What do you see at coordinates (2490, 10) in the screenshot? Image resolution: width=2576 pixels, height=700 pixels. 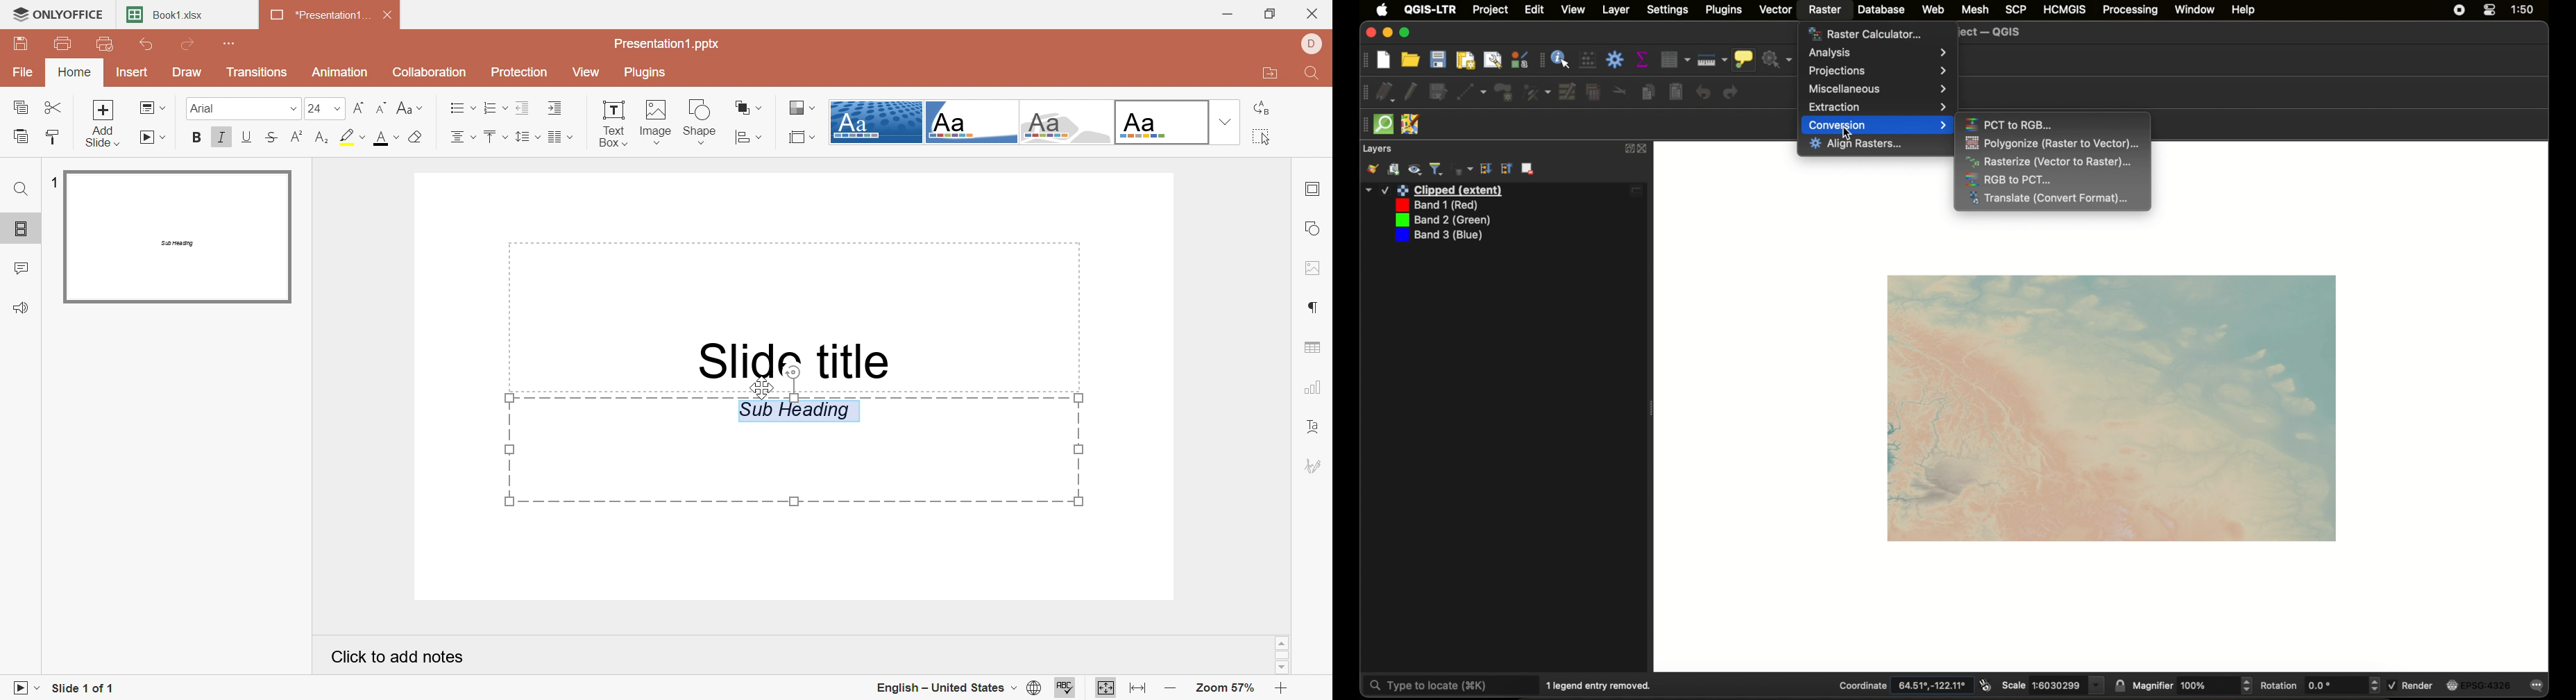 I see `control center` at bounding box center [2490, 10].